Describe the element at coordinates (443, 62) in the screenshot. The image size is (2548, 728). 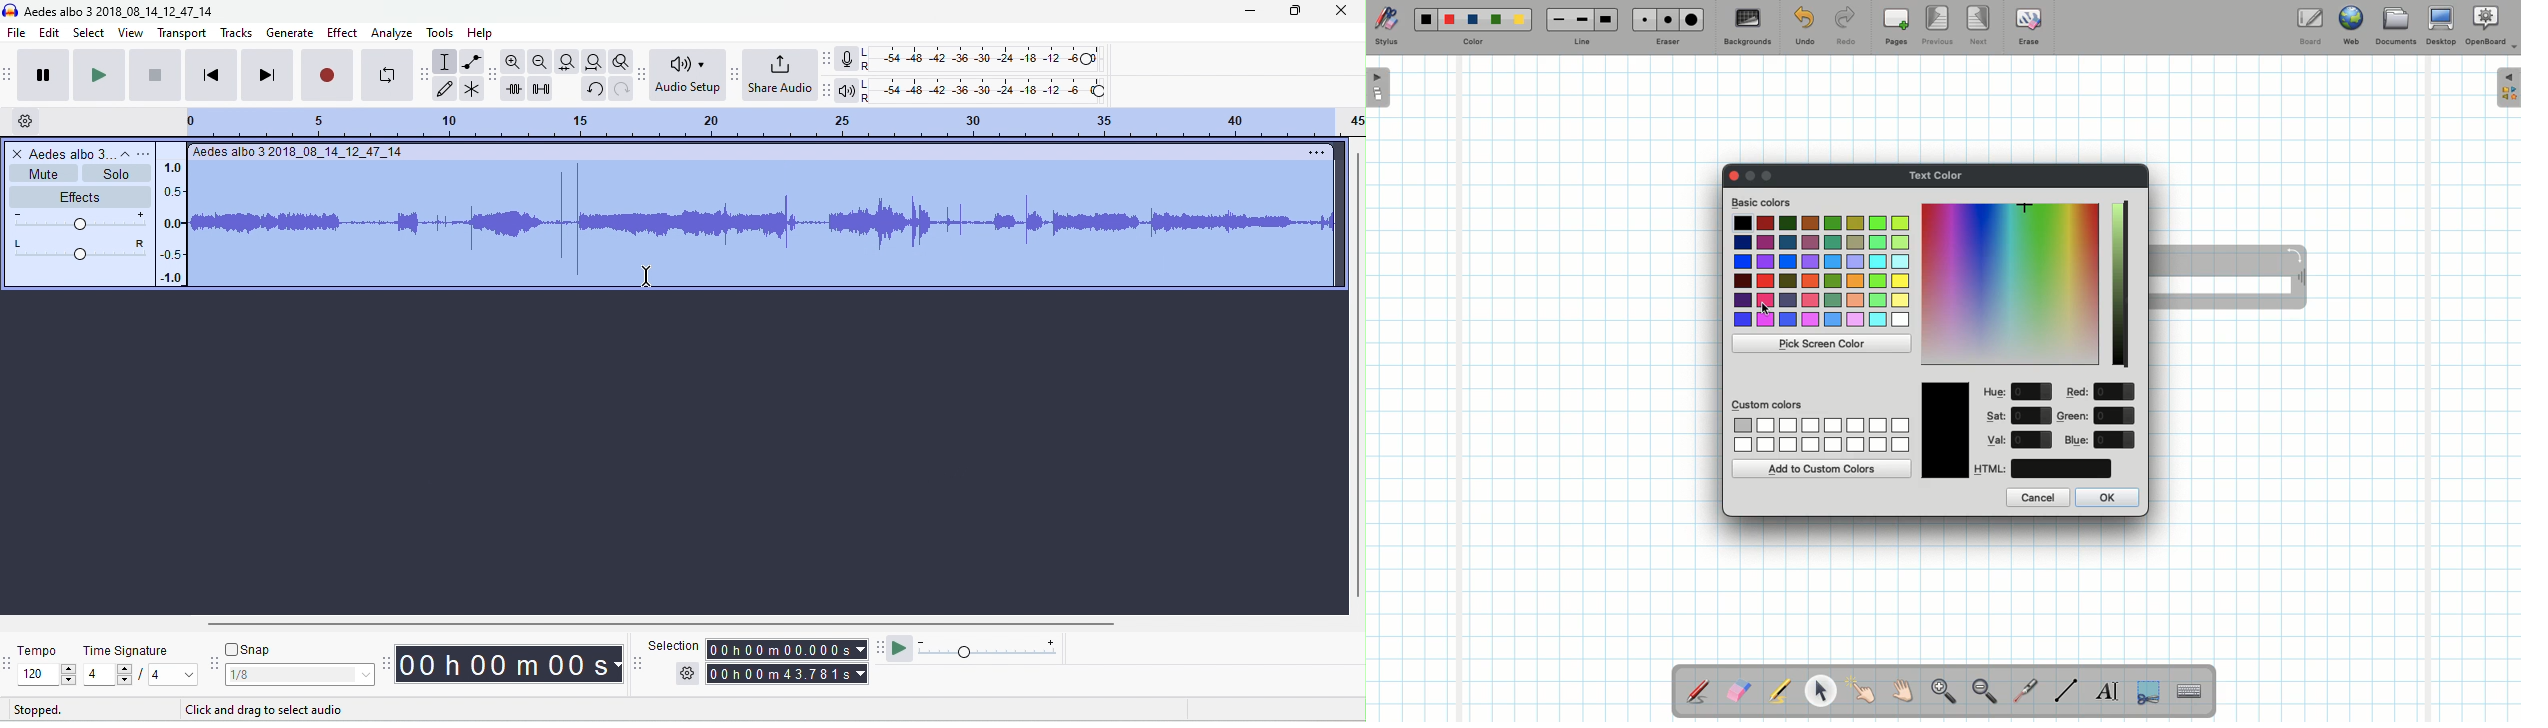
I see `selection tool` at that location.